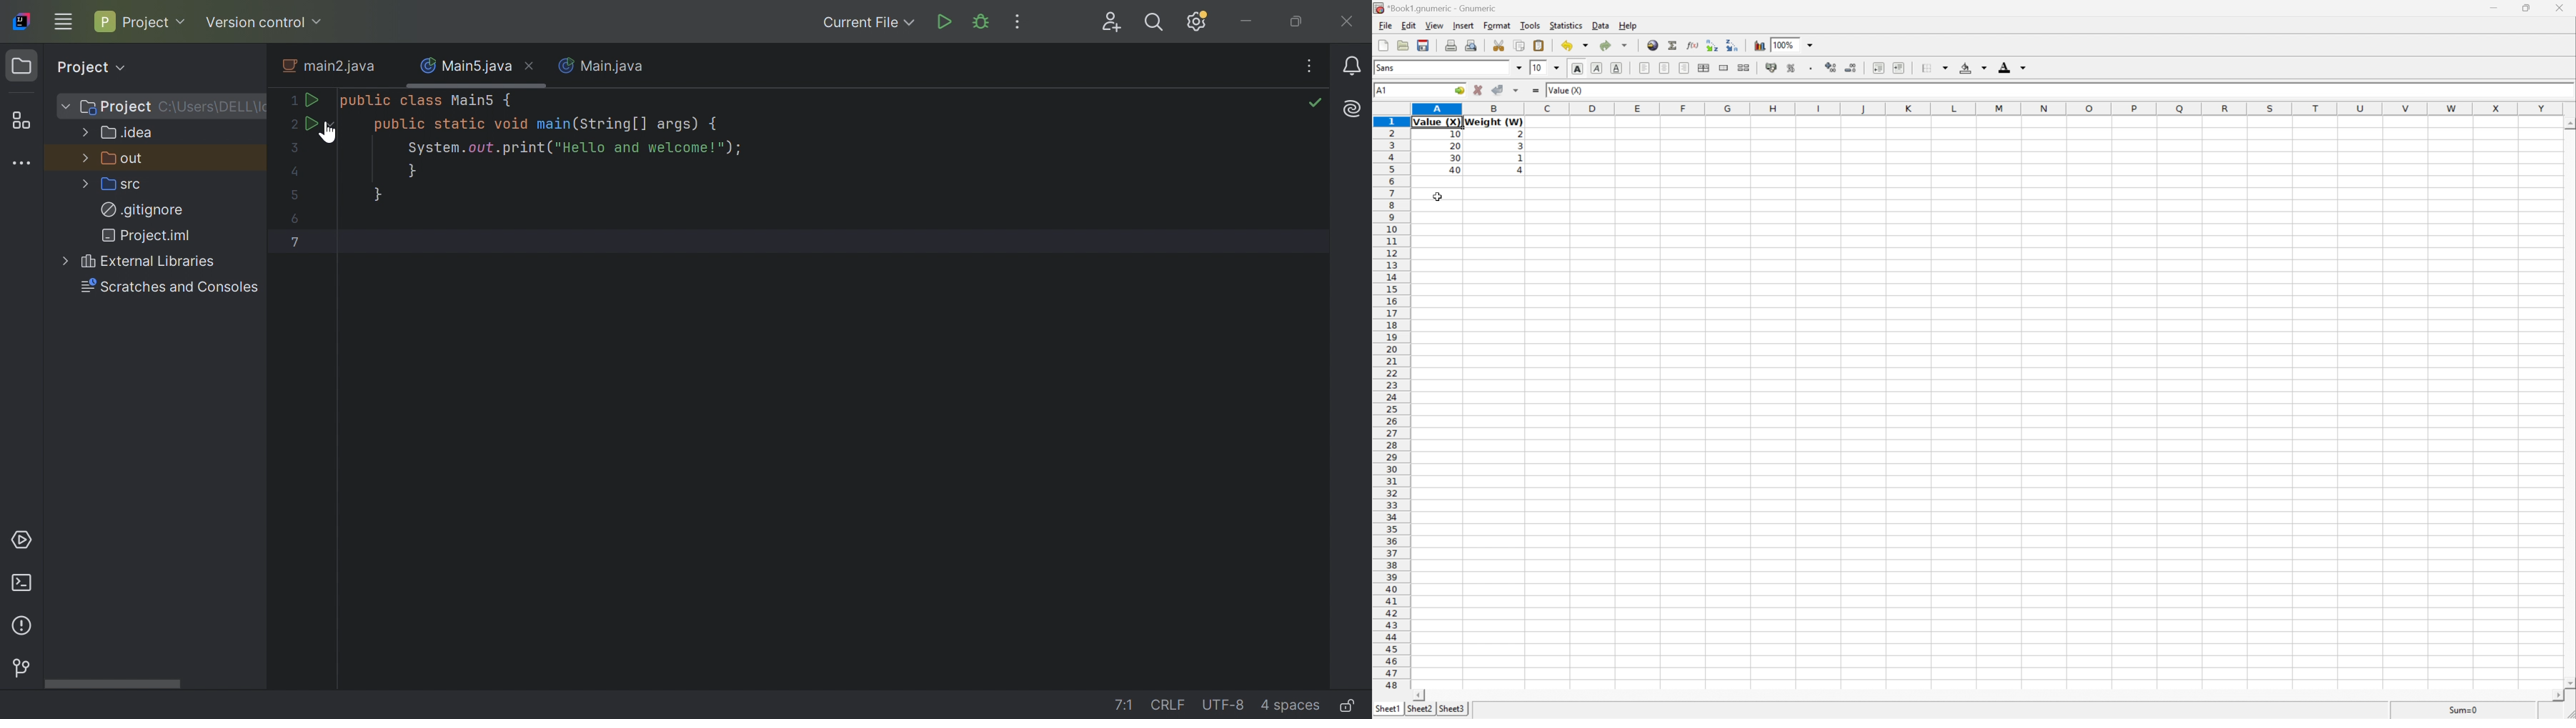 The width and height of the screenshot is (2576, 728). I want to click on Sheet2, so click(1420, 709).